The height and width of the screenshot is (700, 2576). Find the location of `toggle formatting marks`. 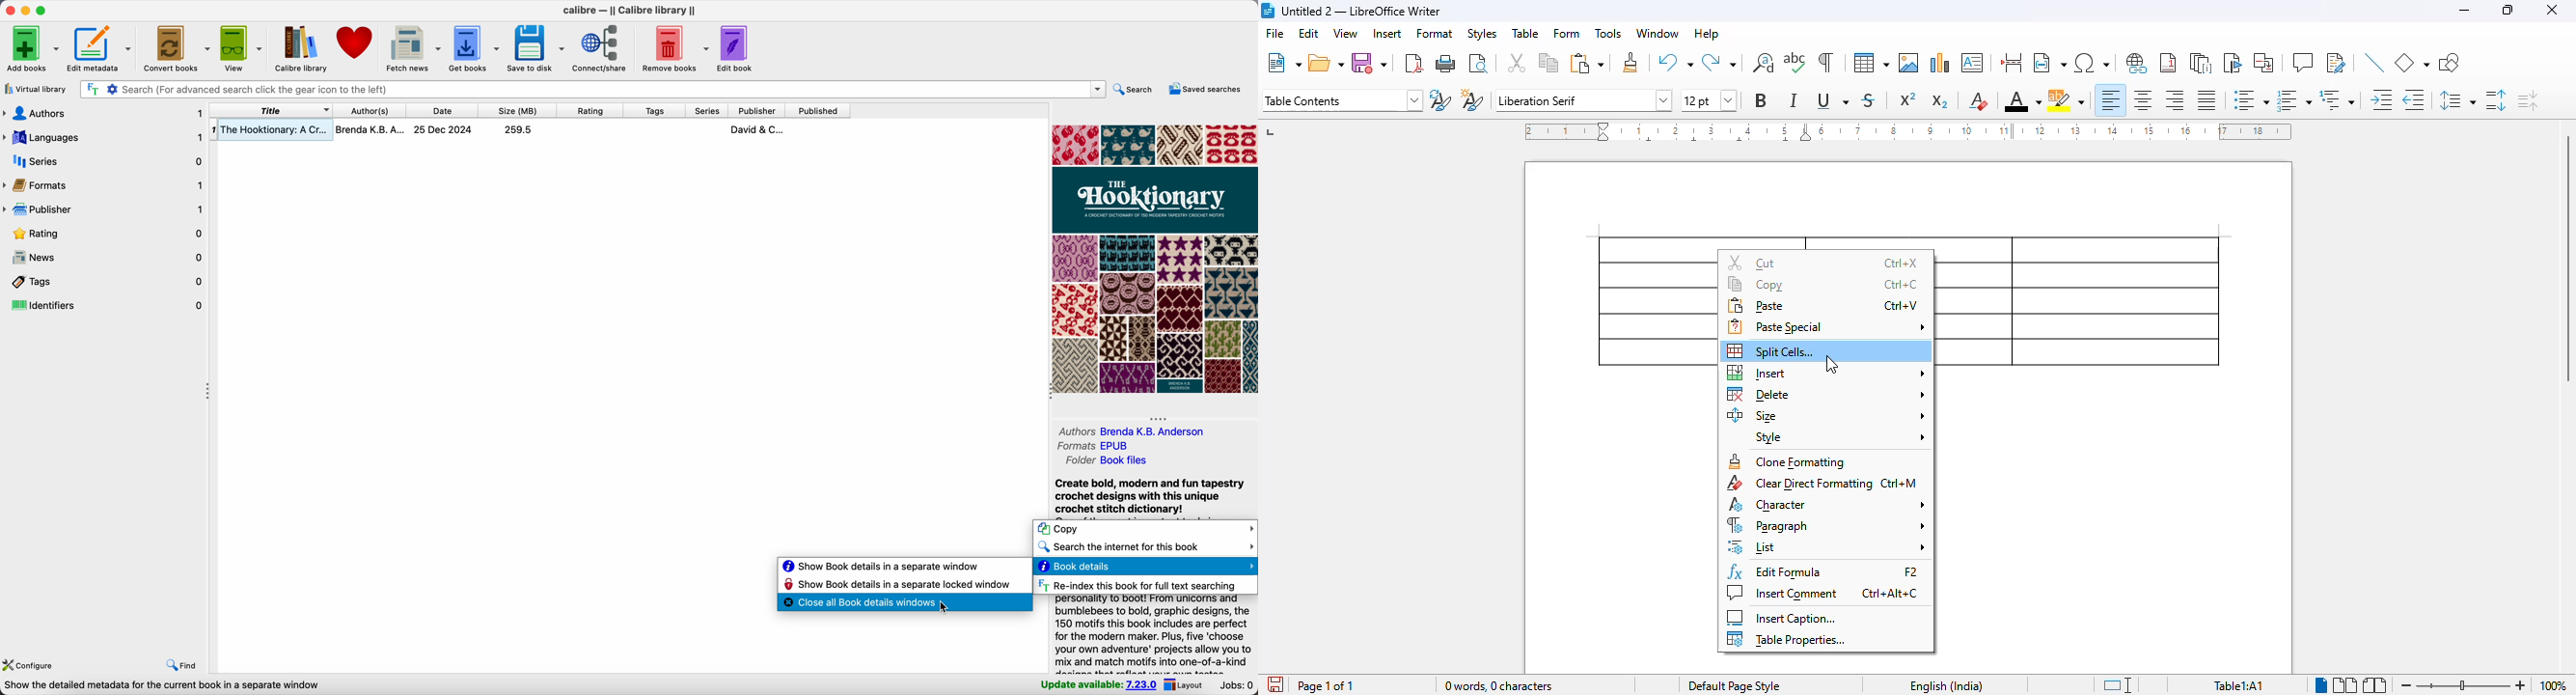

toggle formatting marks is located at coordinates (1826, 63).